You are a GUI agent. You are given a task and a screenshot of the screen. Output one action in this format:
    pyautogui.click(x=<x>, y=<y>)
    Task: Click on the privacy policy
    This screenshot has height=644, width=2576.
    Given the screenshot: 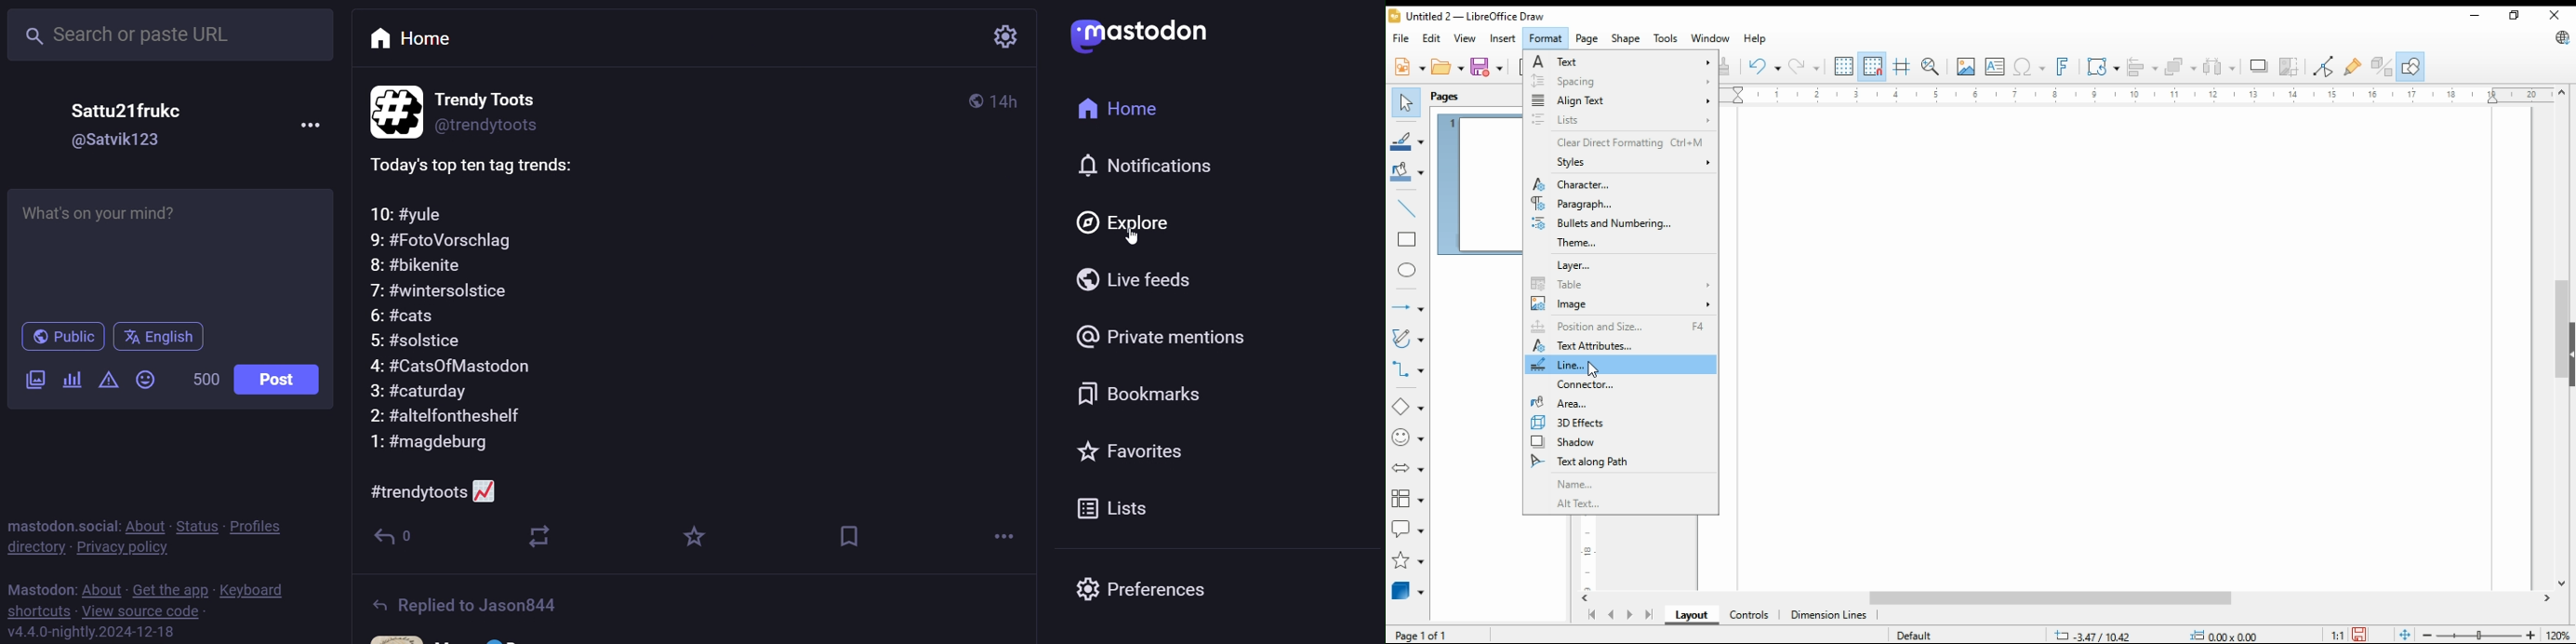 What is the action you would take?
    pyautogui.click(x=119, y=548)
    